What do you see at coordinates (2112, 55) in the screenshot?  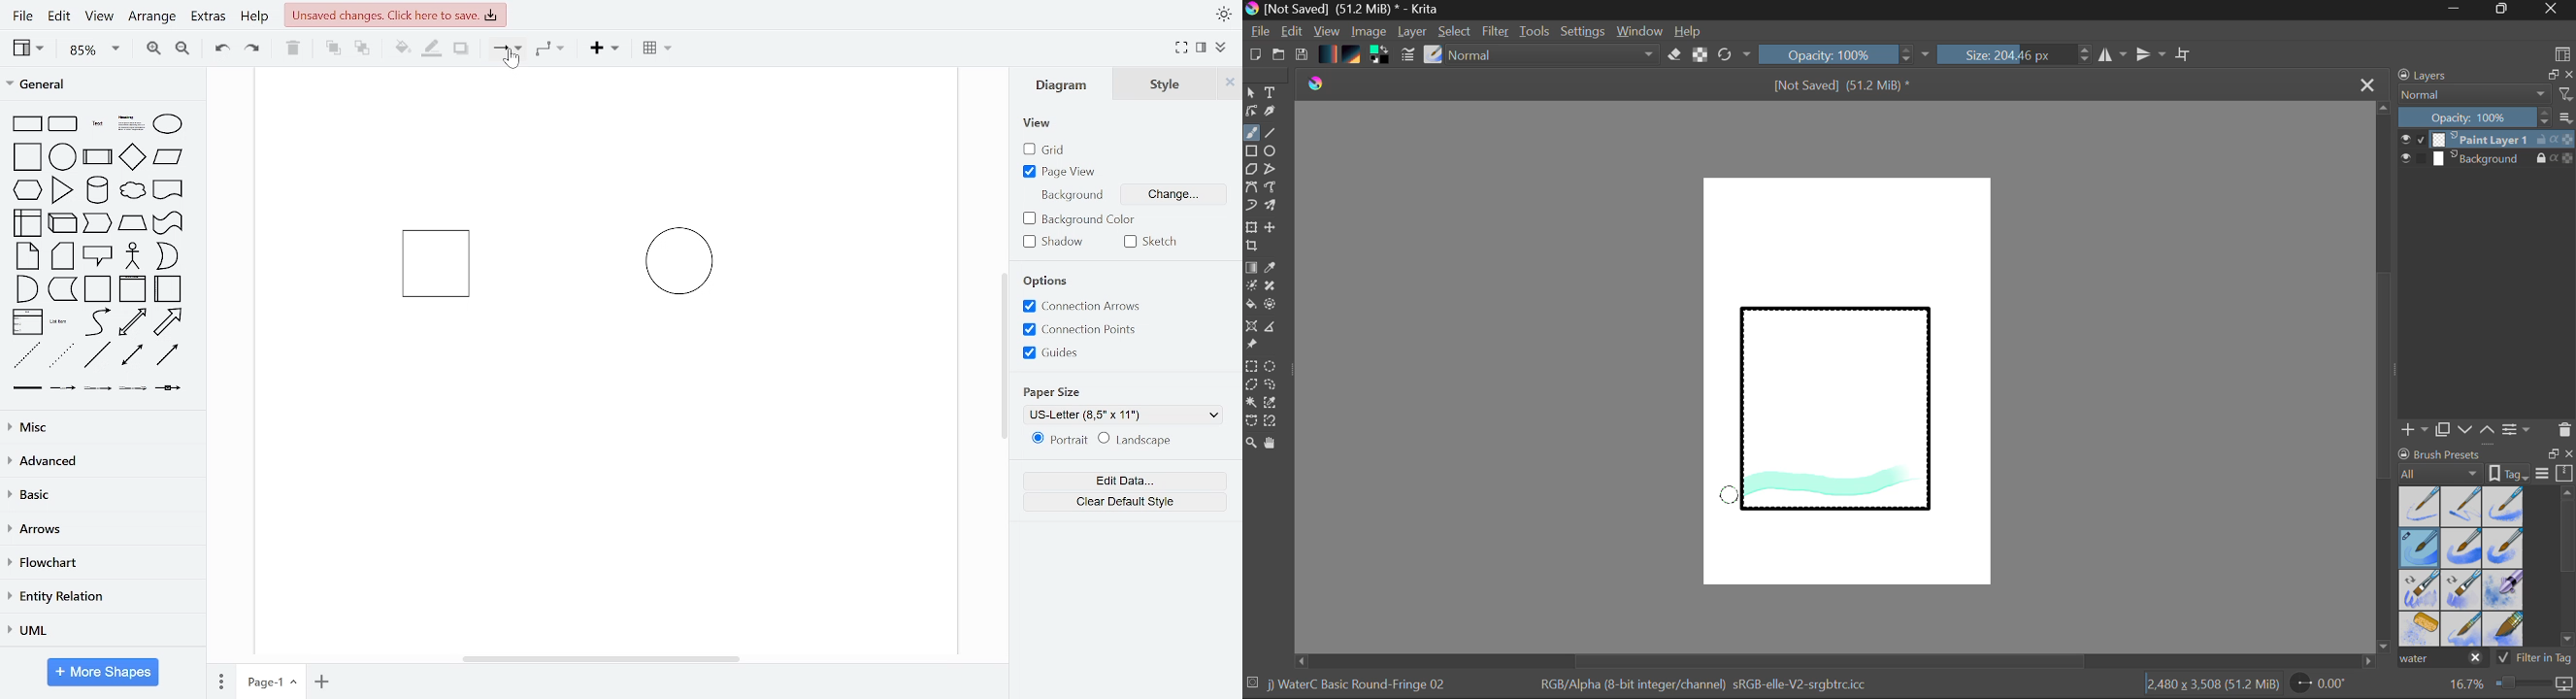 I see `Vertical Mirror Flip` at bounding box center [2112, 55].